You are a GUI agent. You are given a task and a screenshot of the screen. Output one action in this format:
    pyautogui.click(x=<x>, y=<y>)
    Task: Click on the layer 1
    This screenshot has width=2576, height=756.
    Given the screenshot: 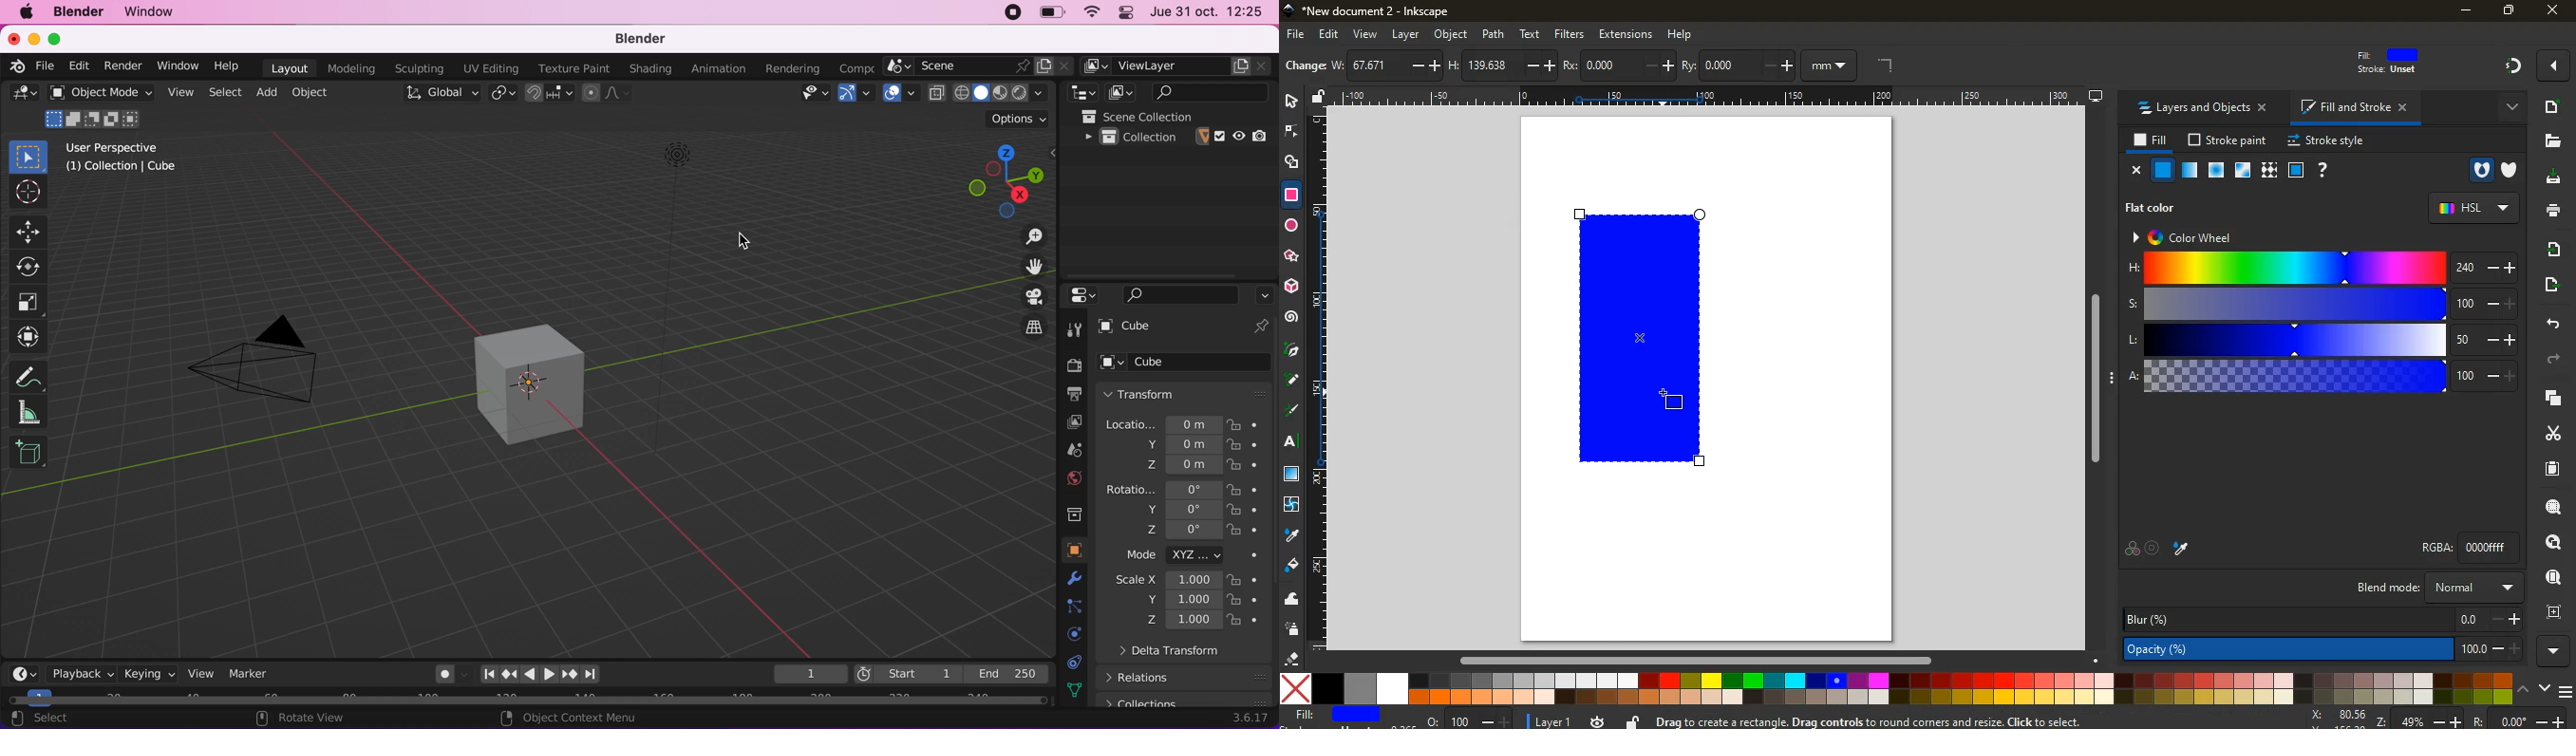 What is the action you would take?
    pyautogui.click(x=1552, y=722)
    